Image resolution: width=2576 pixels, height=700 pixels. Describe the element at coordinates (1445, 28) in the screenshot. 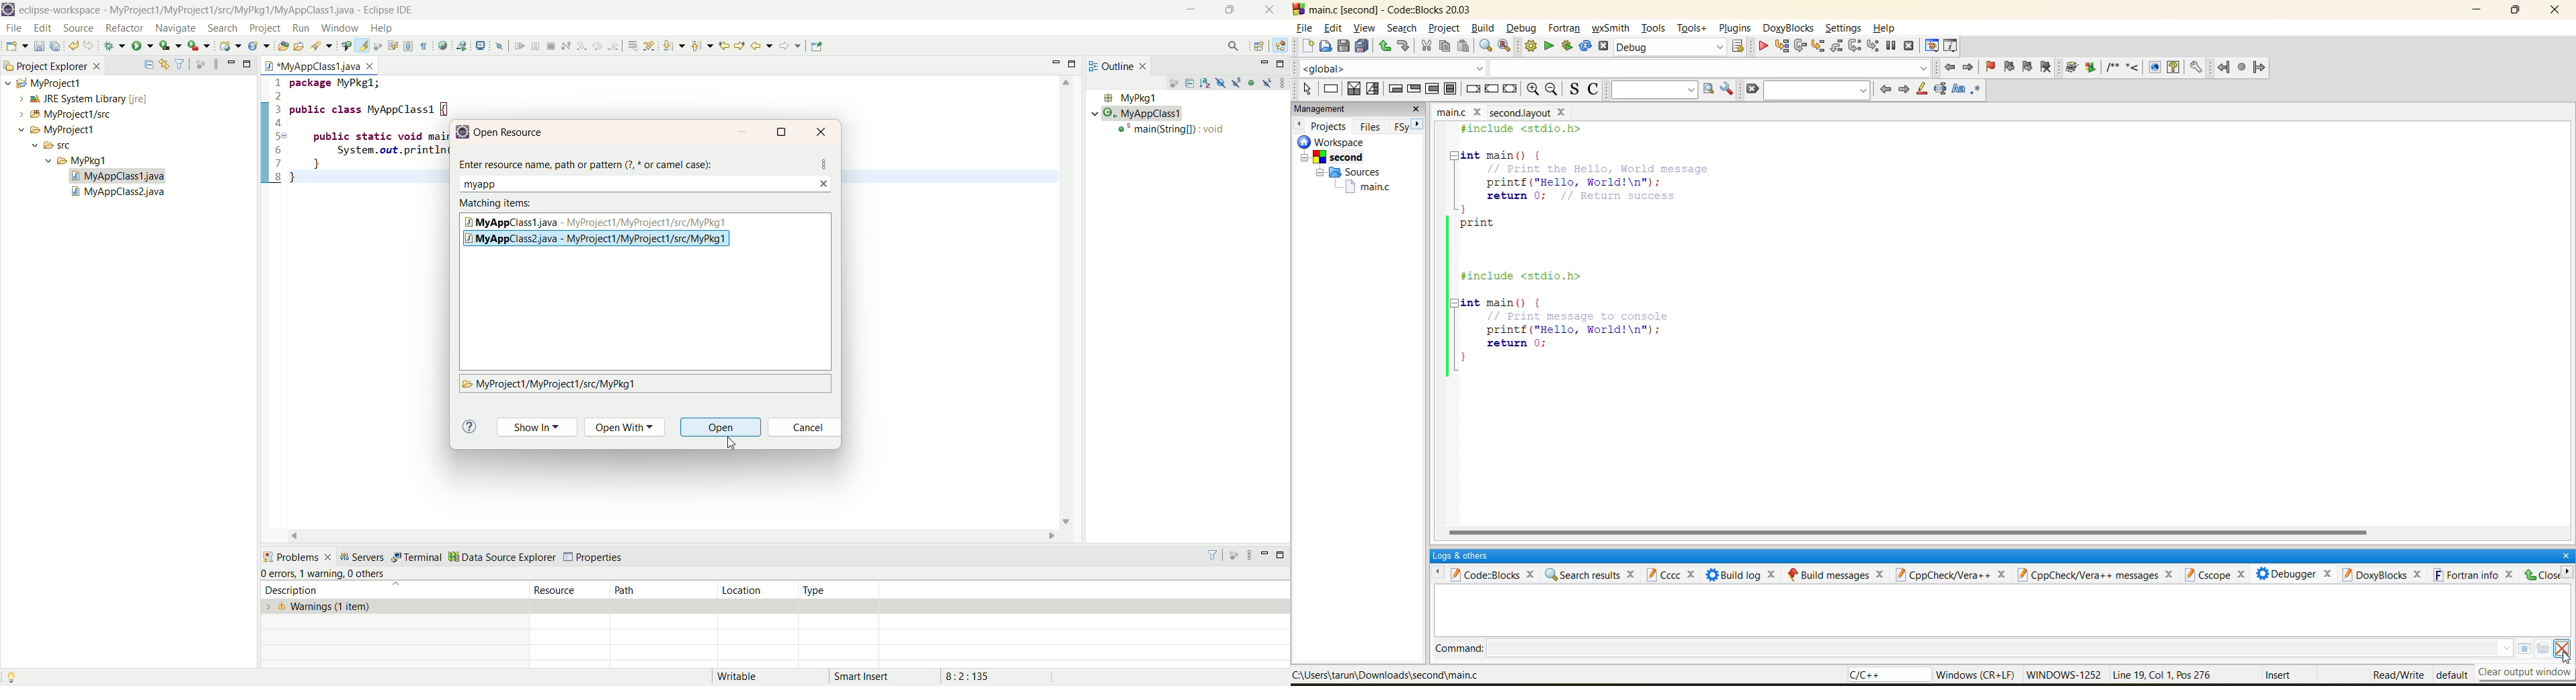

I see `project` at that location.